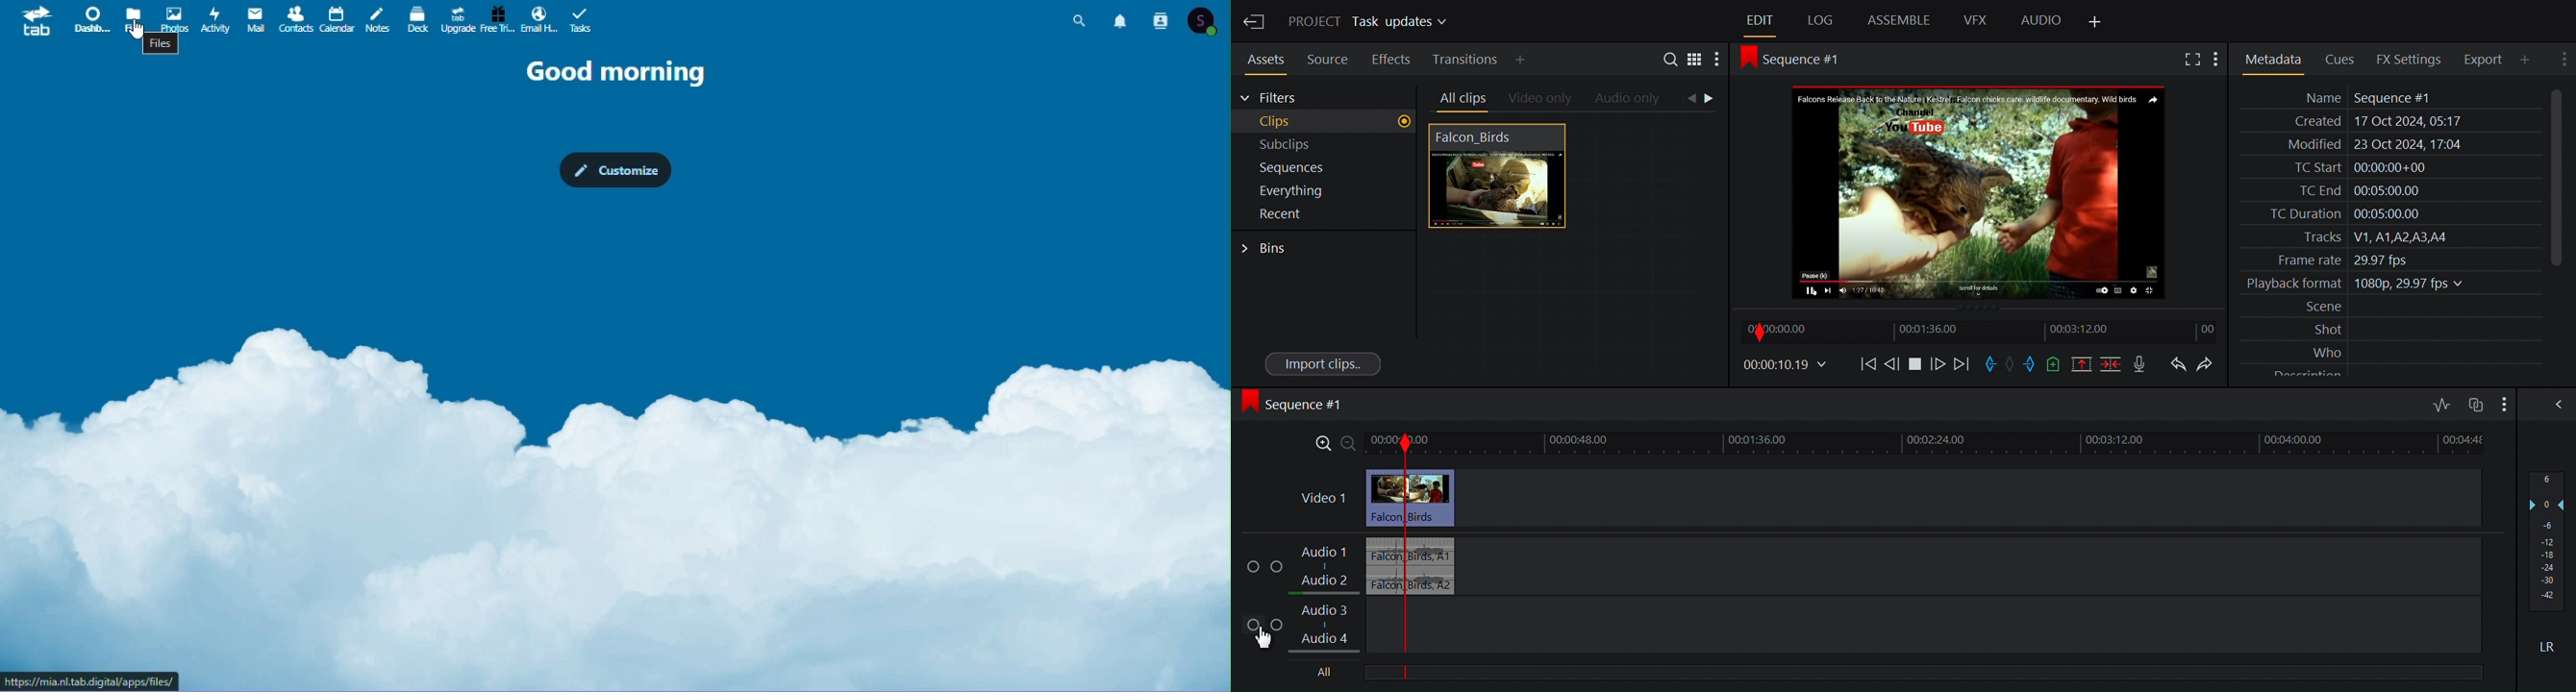  I want to click on Assets Panel, so click(1262, 57).